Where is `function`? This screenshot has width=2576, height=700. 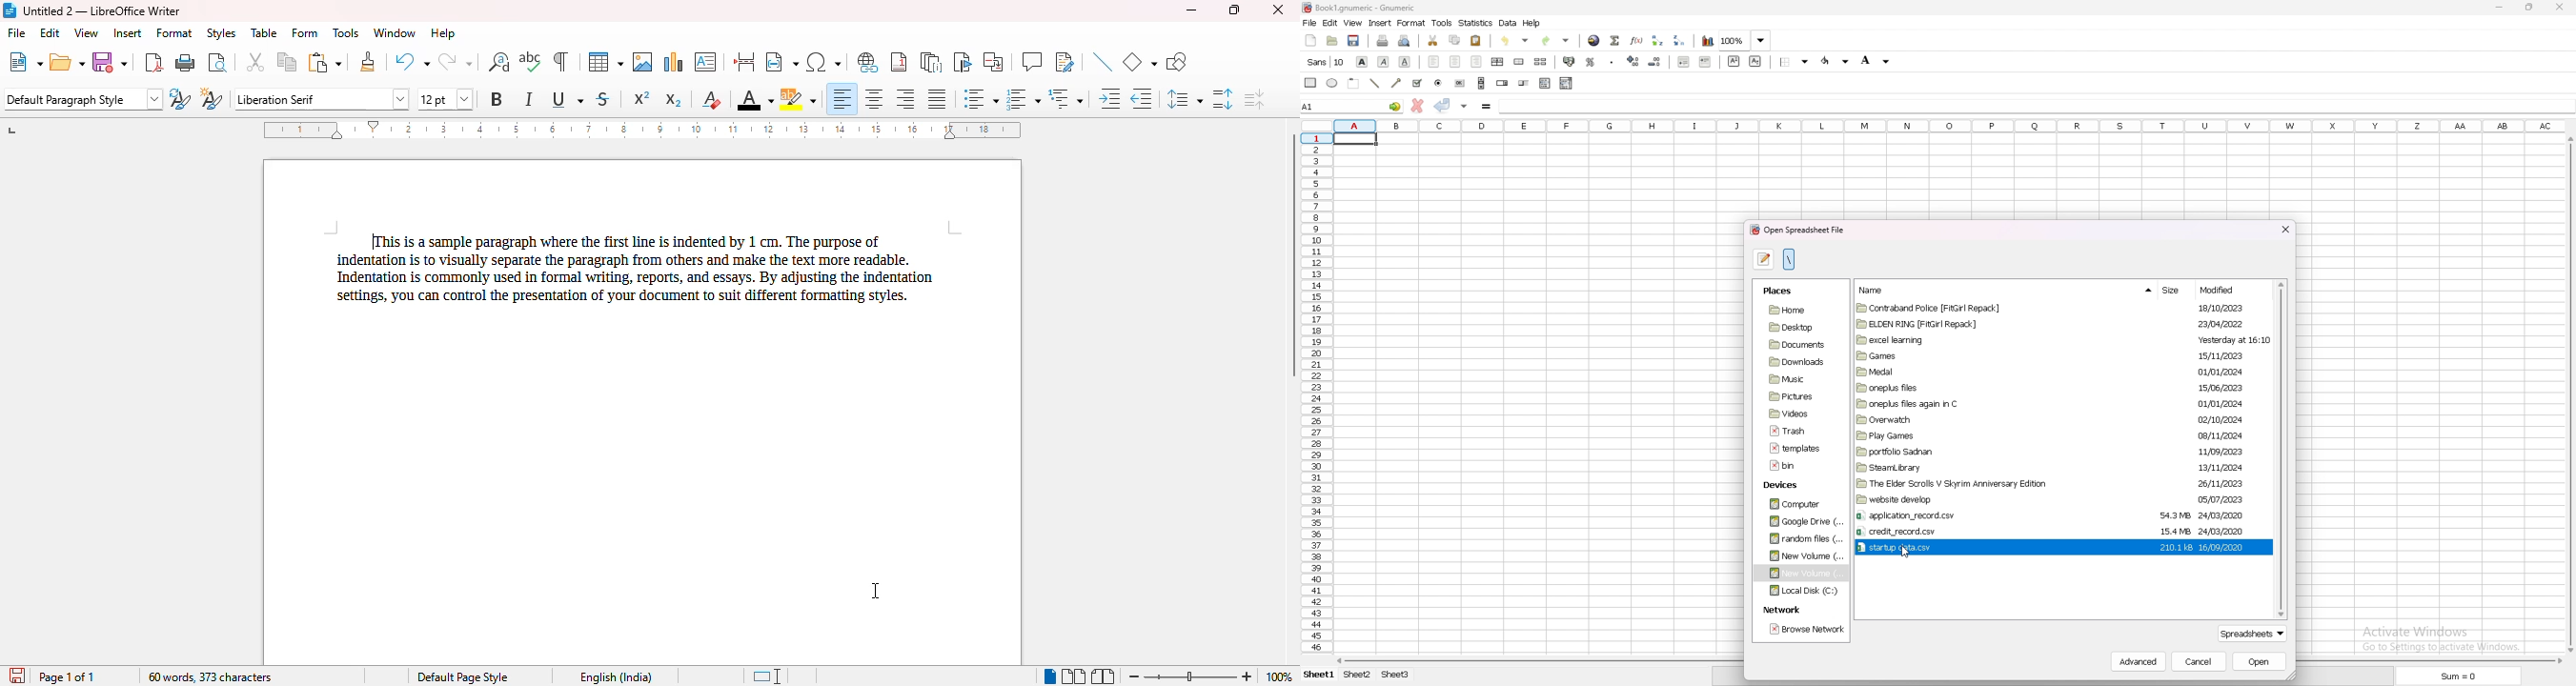
function is located at coordinates (1638, 41).